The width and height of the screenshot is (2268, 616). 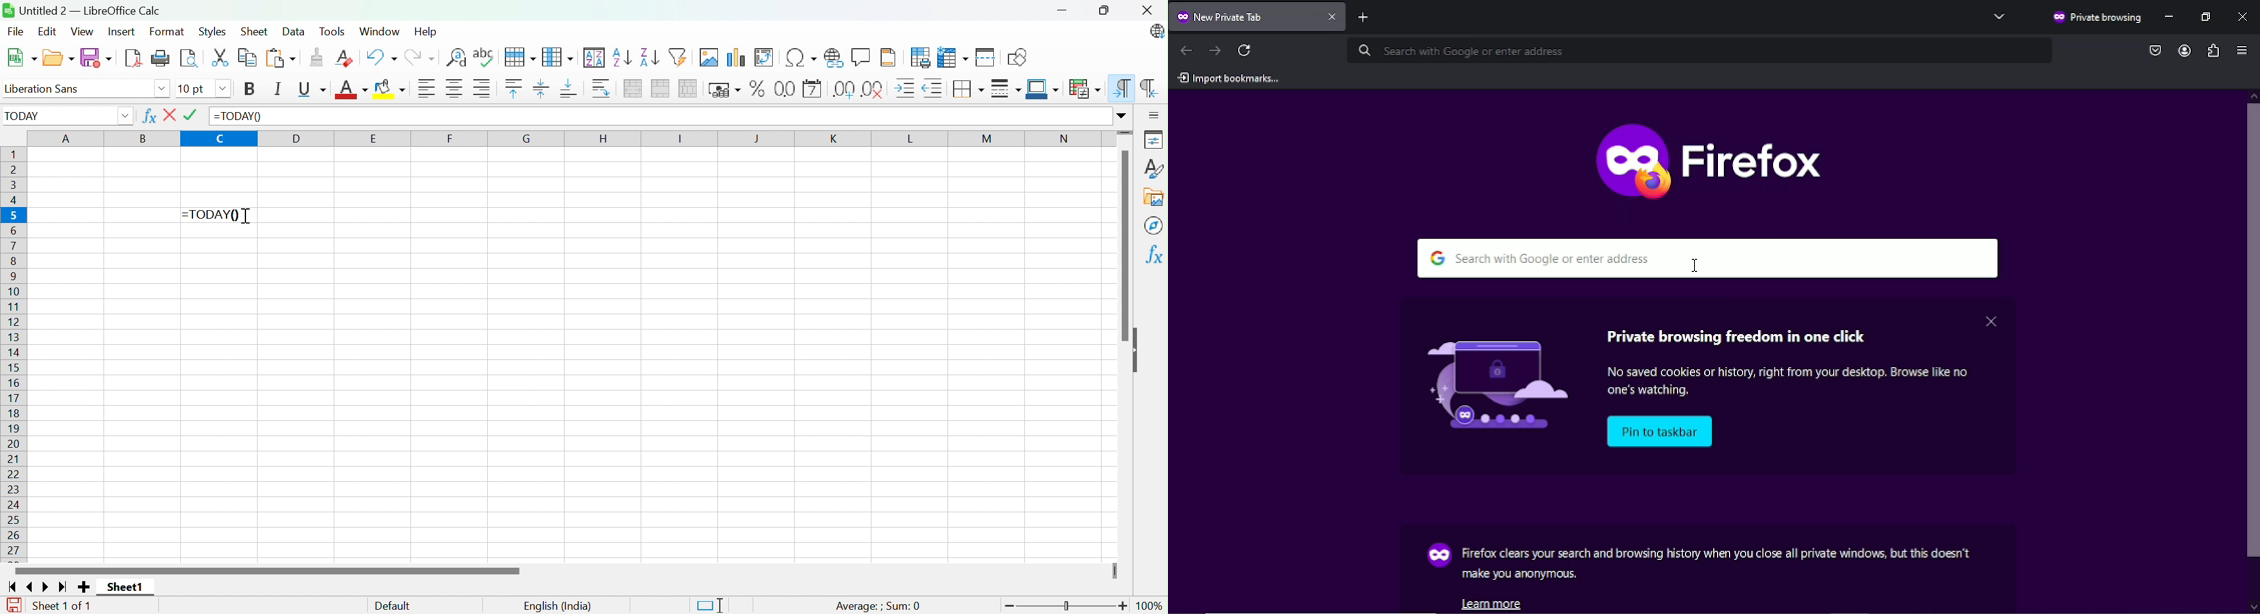 I want to click on Cut, so click(x=221, y=58).